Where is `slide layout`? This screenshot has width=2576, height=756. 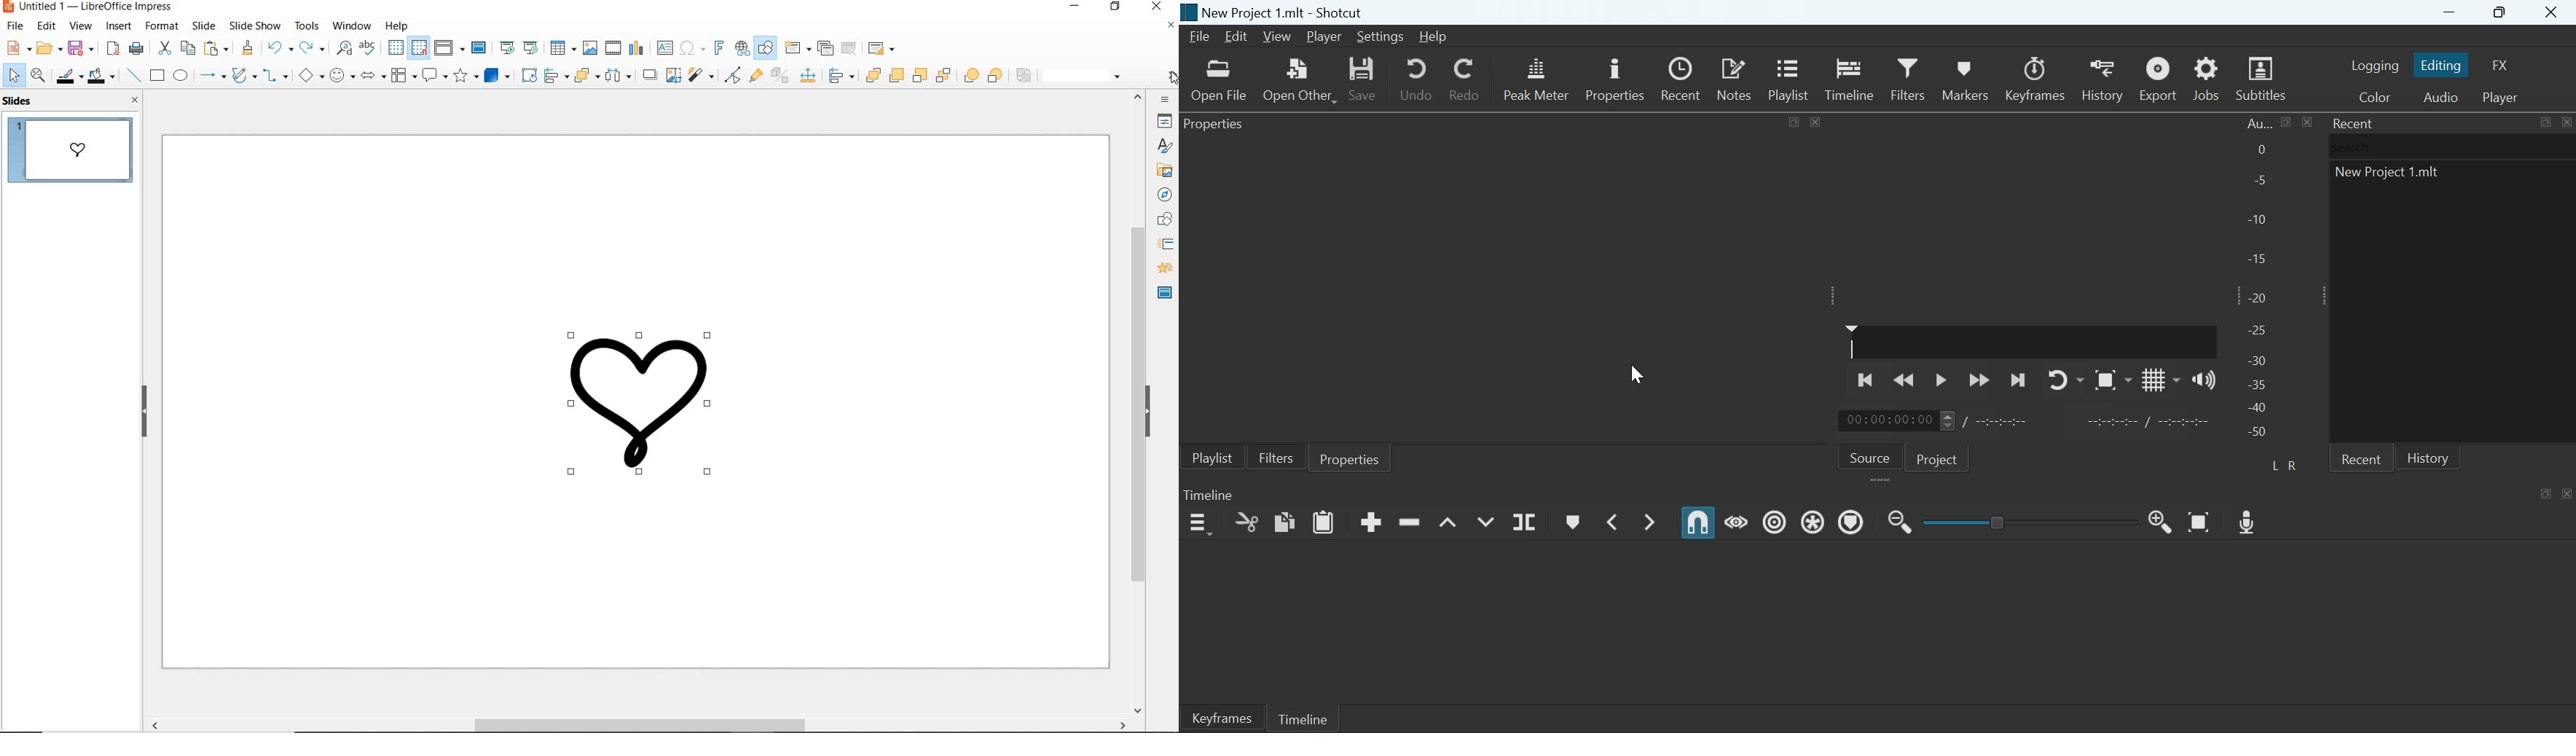
slide layout is located at coordinates (883, 48).